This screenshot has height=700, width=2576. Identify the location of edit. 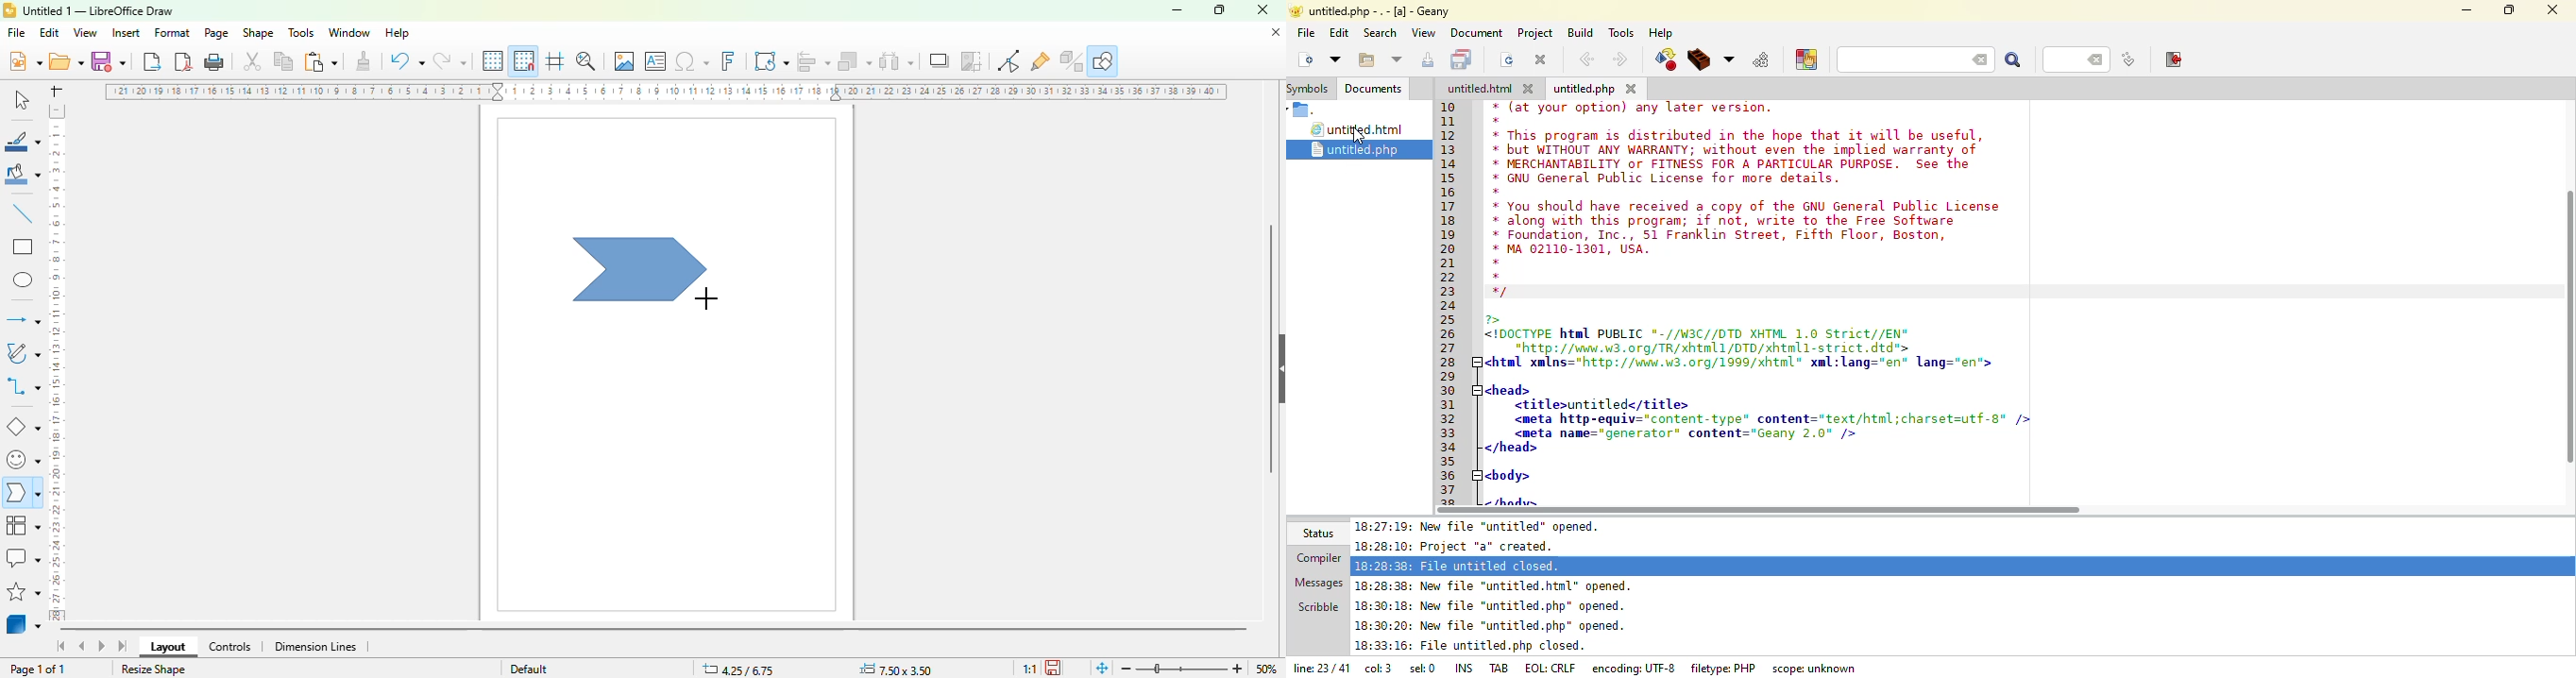
(49, 33).